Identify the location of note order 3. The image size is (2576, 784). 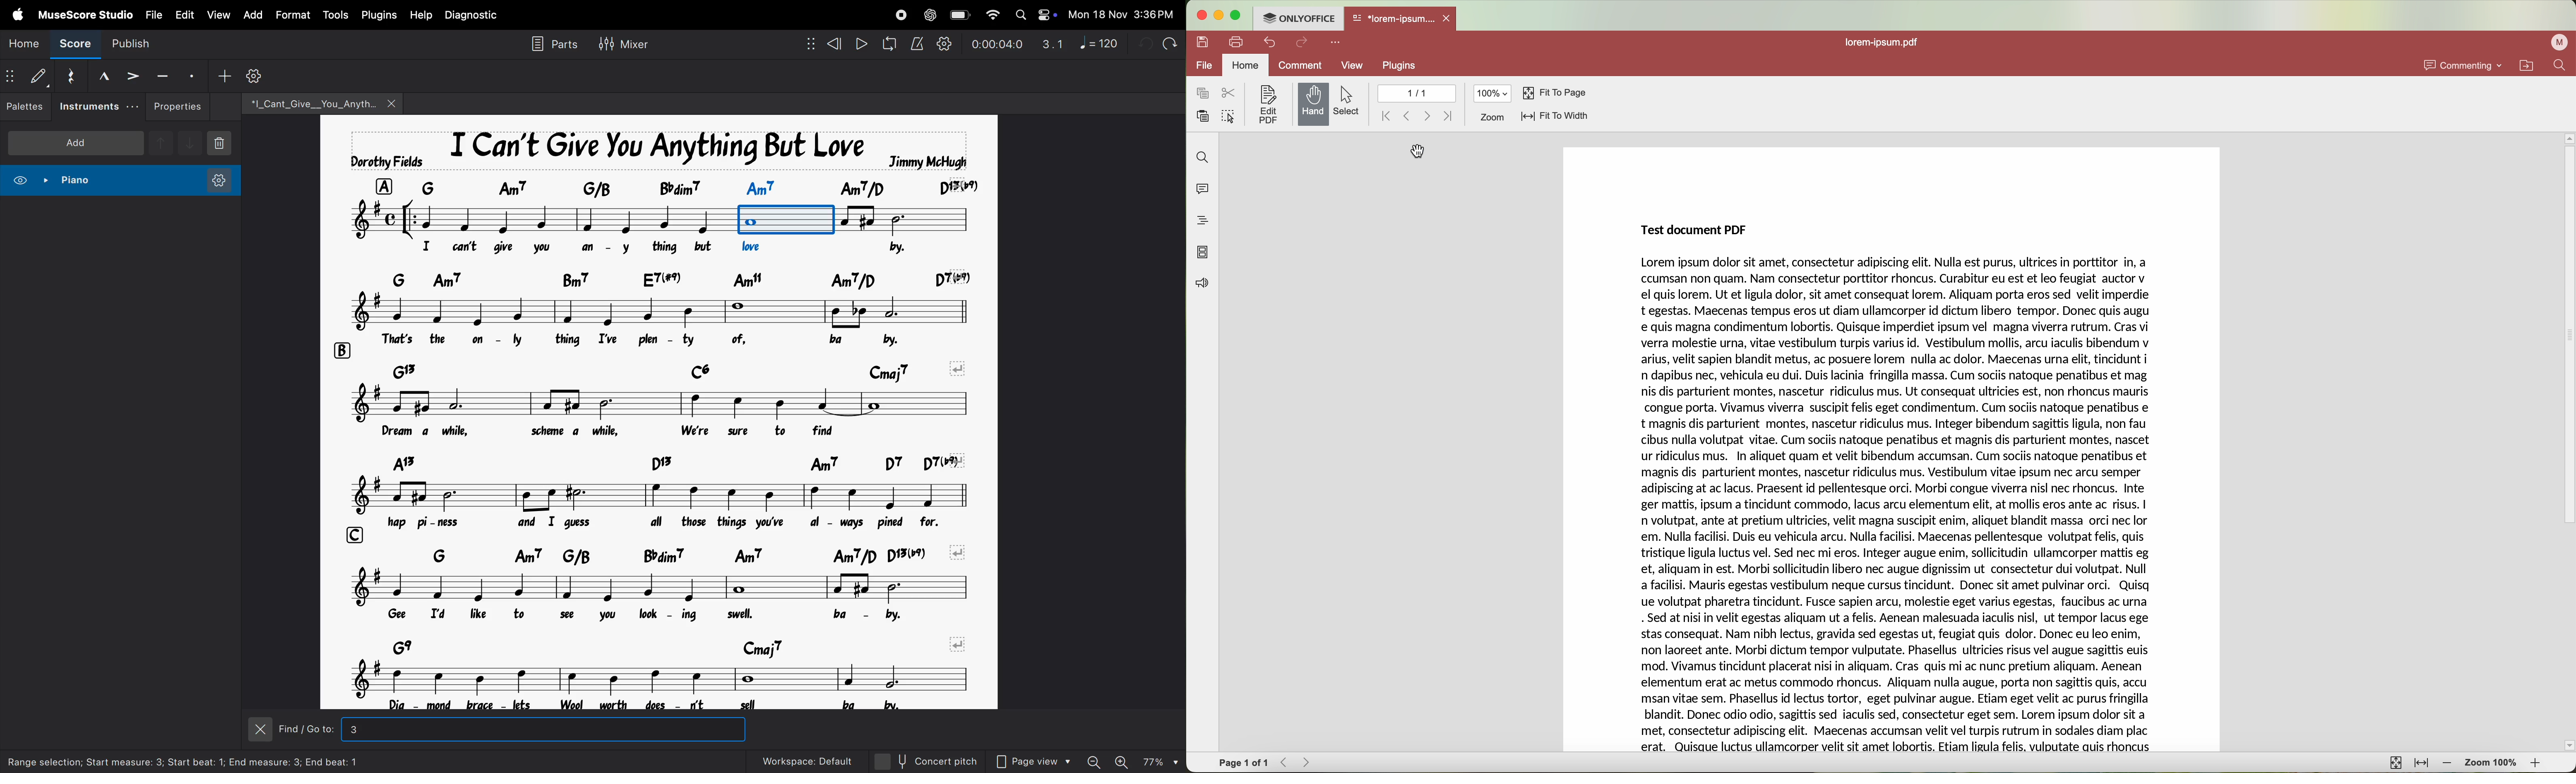
(788, 220).